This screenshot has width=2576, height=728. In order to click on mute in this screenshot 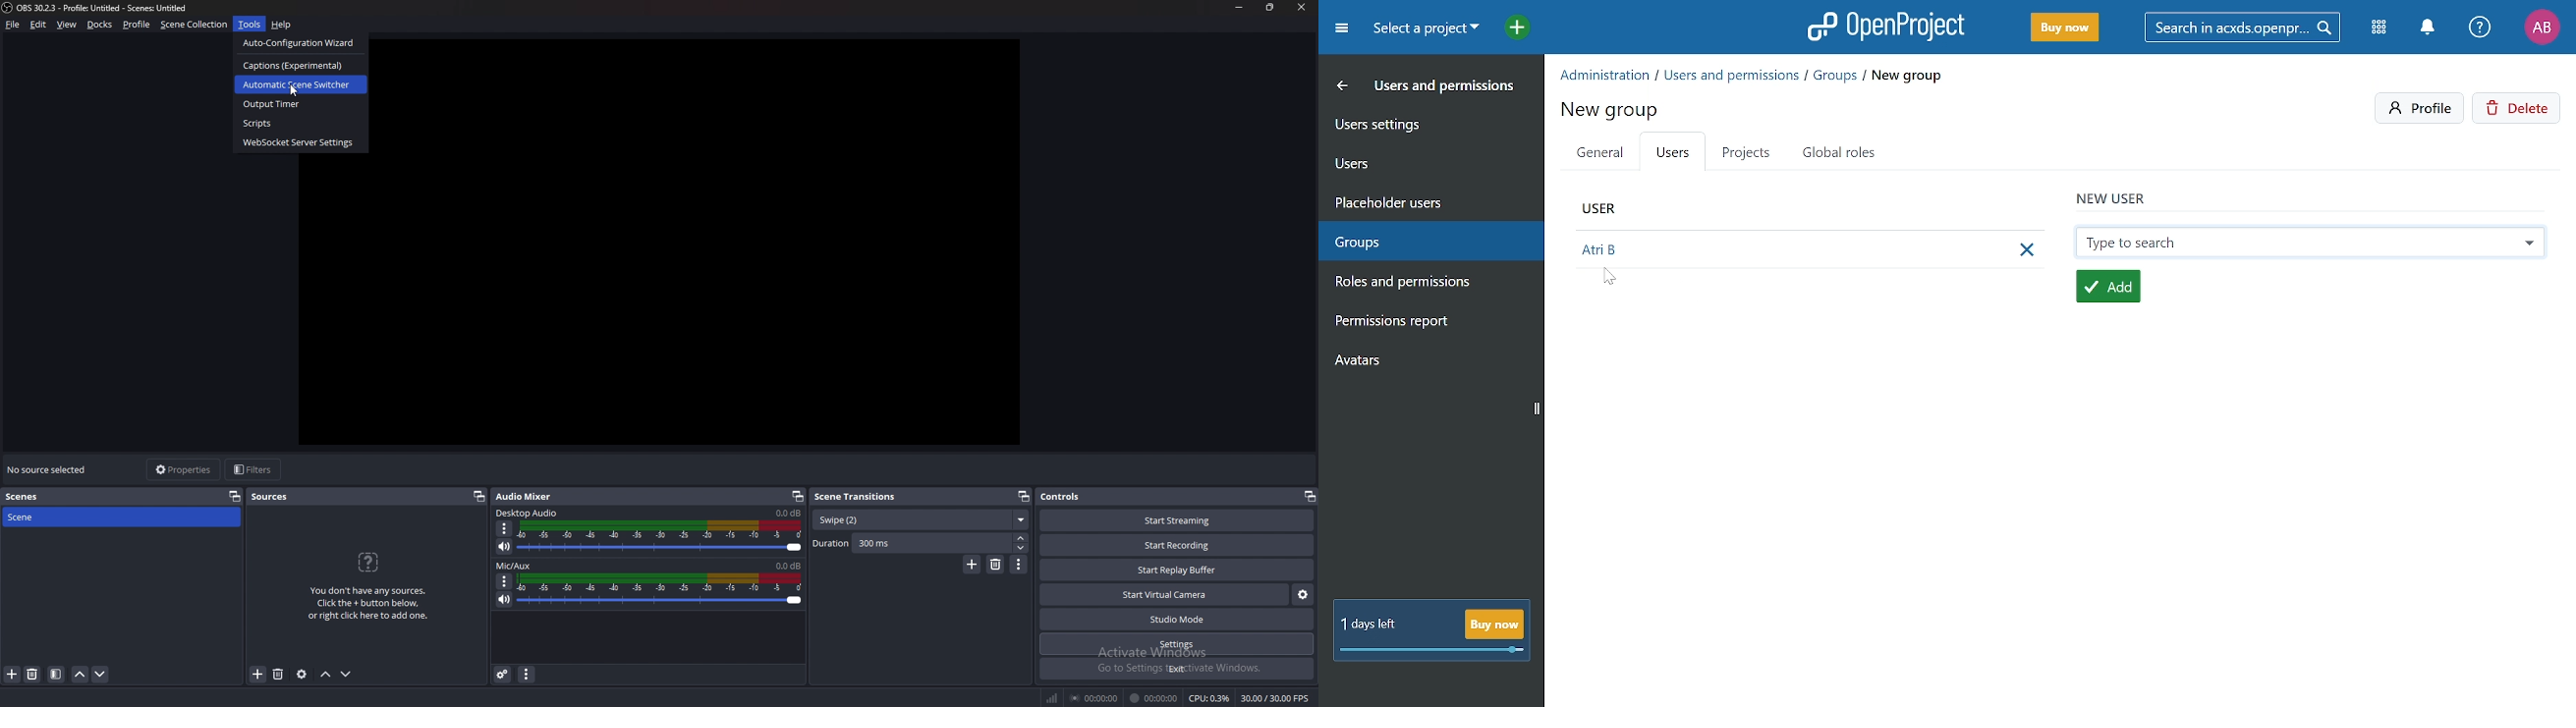, I will do `click(505, 546)`.